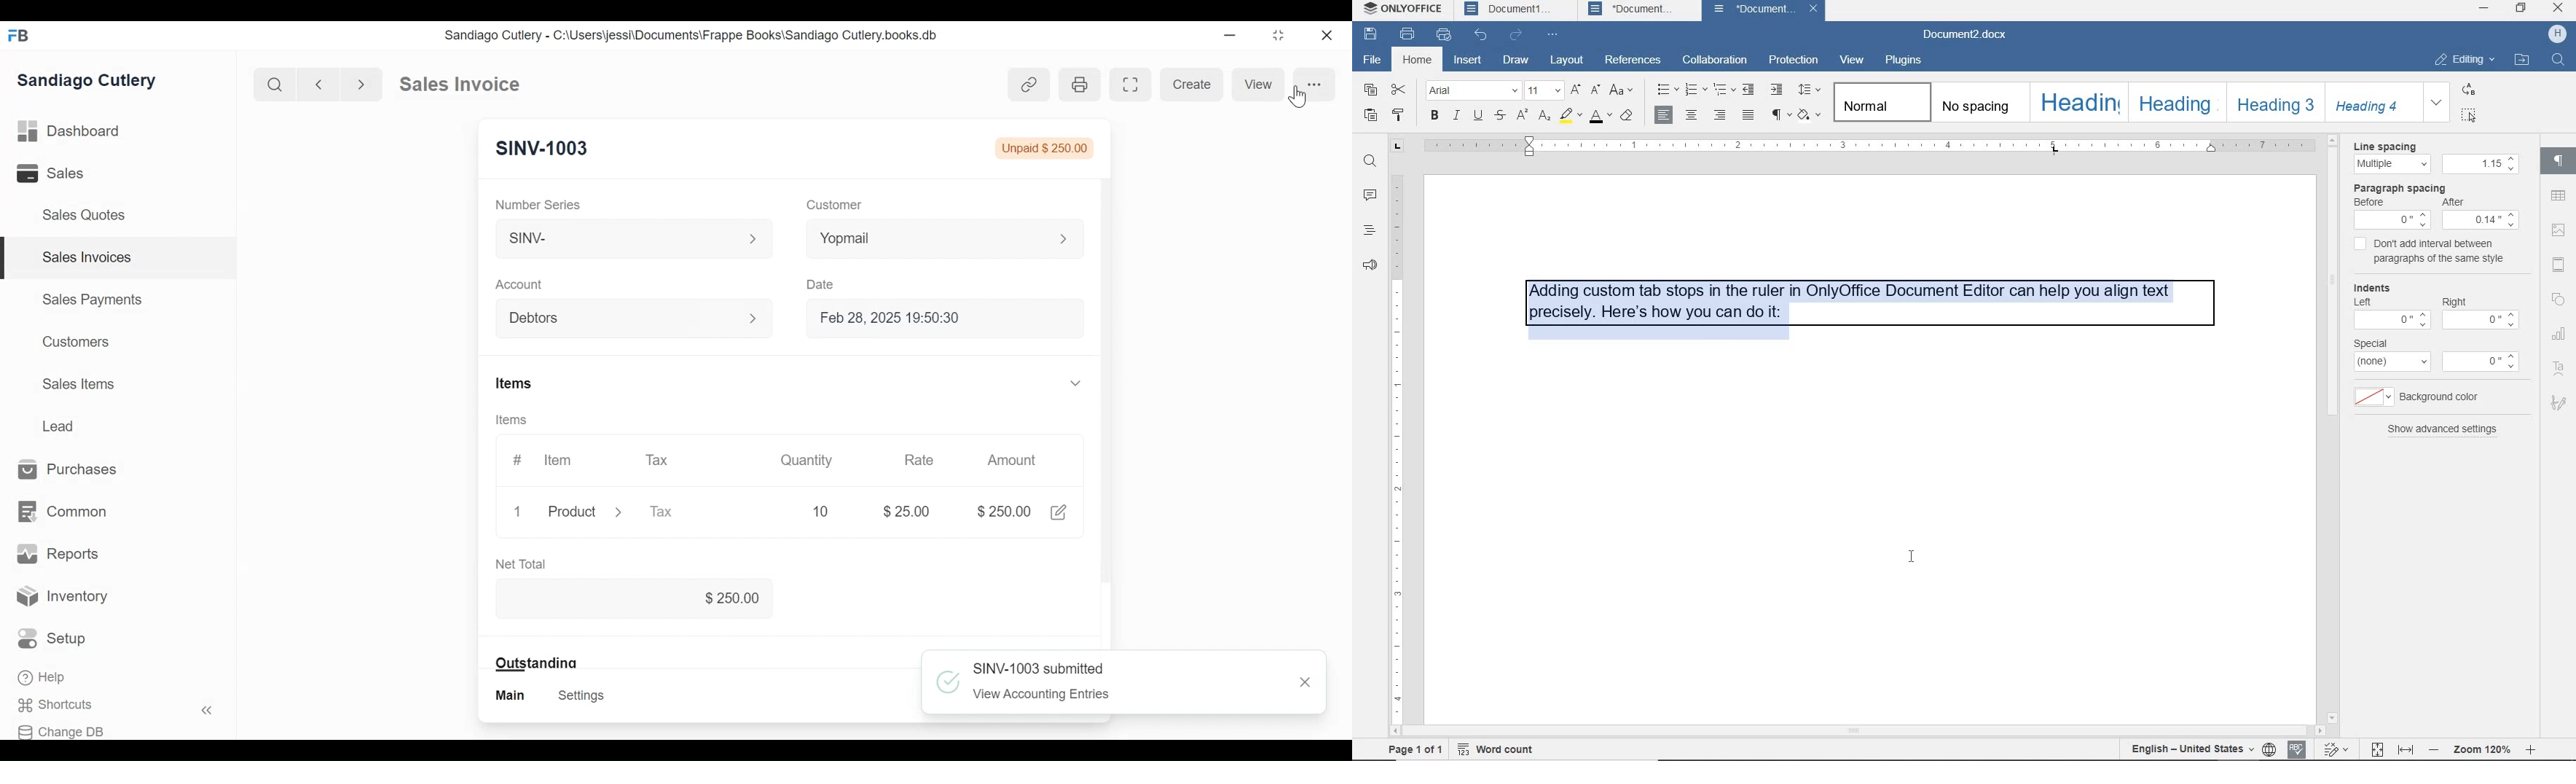 The image size is (2576, 784). I want to click on minimize, so click(1230, 35).